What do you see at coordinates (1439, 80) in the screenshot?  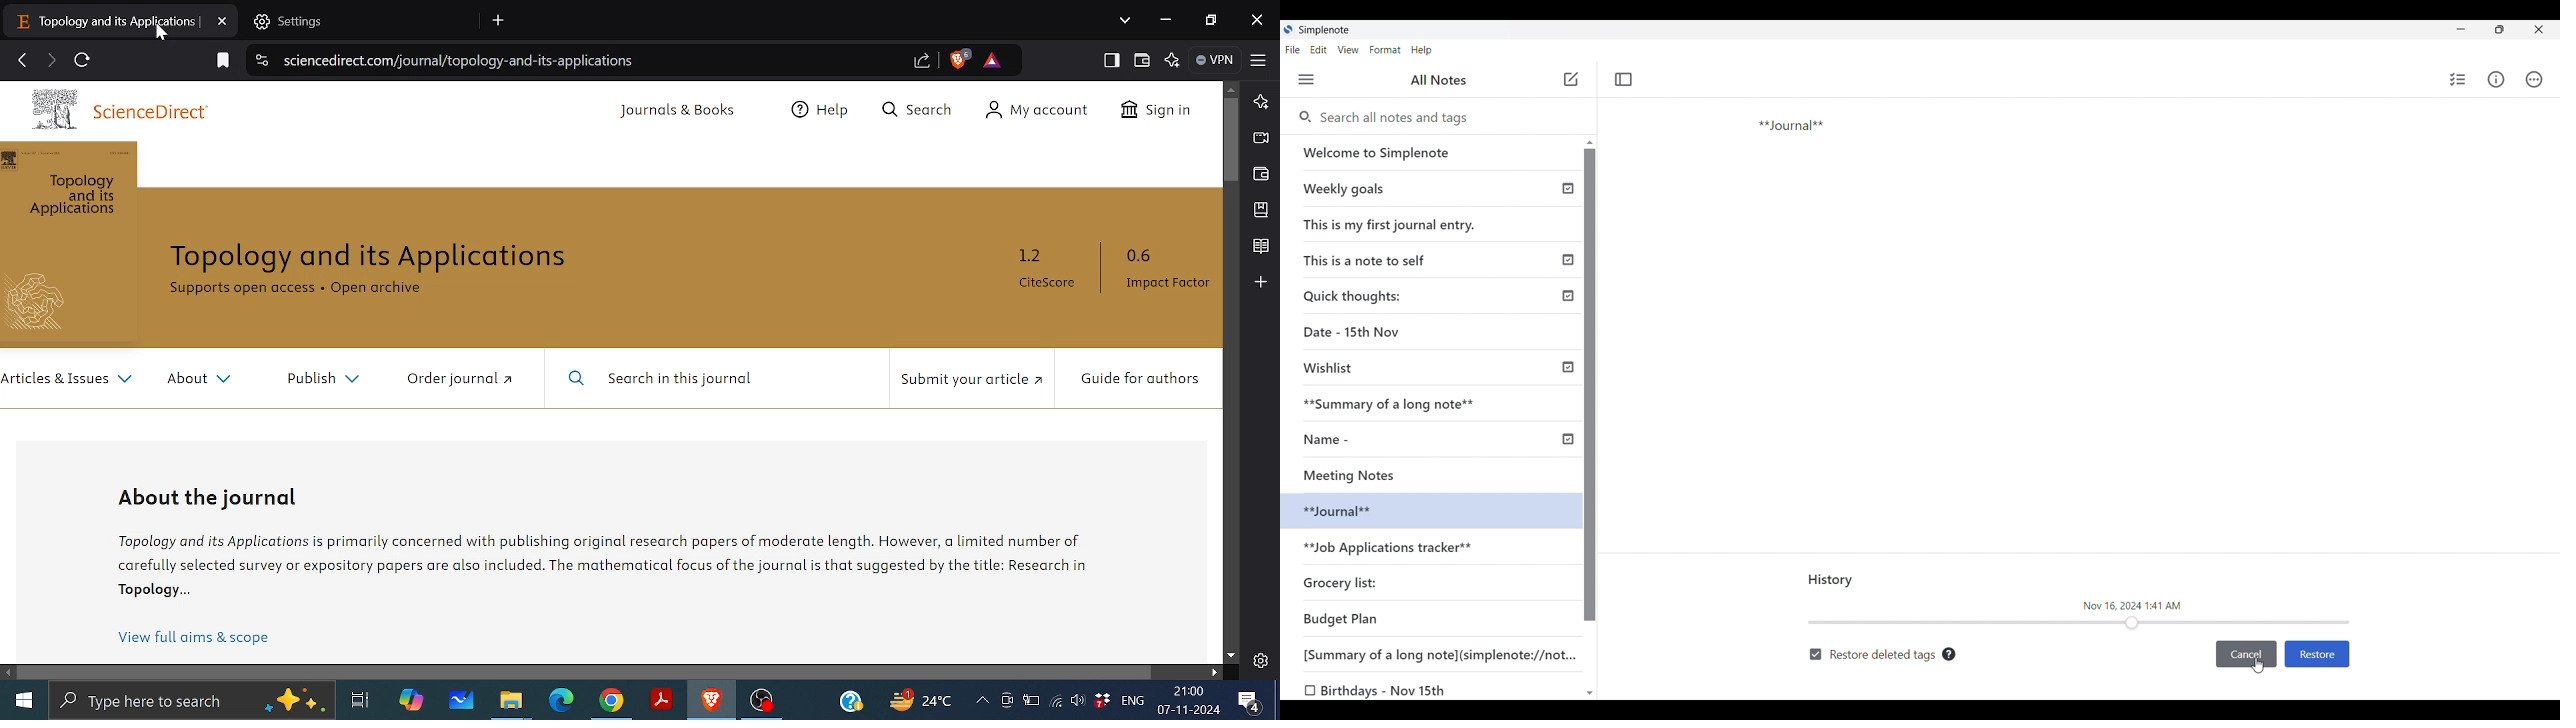 I see `Title of left panel` at bounding box center [1439, 80].